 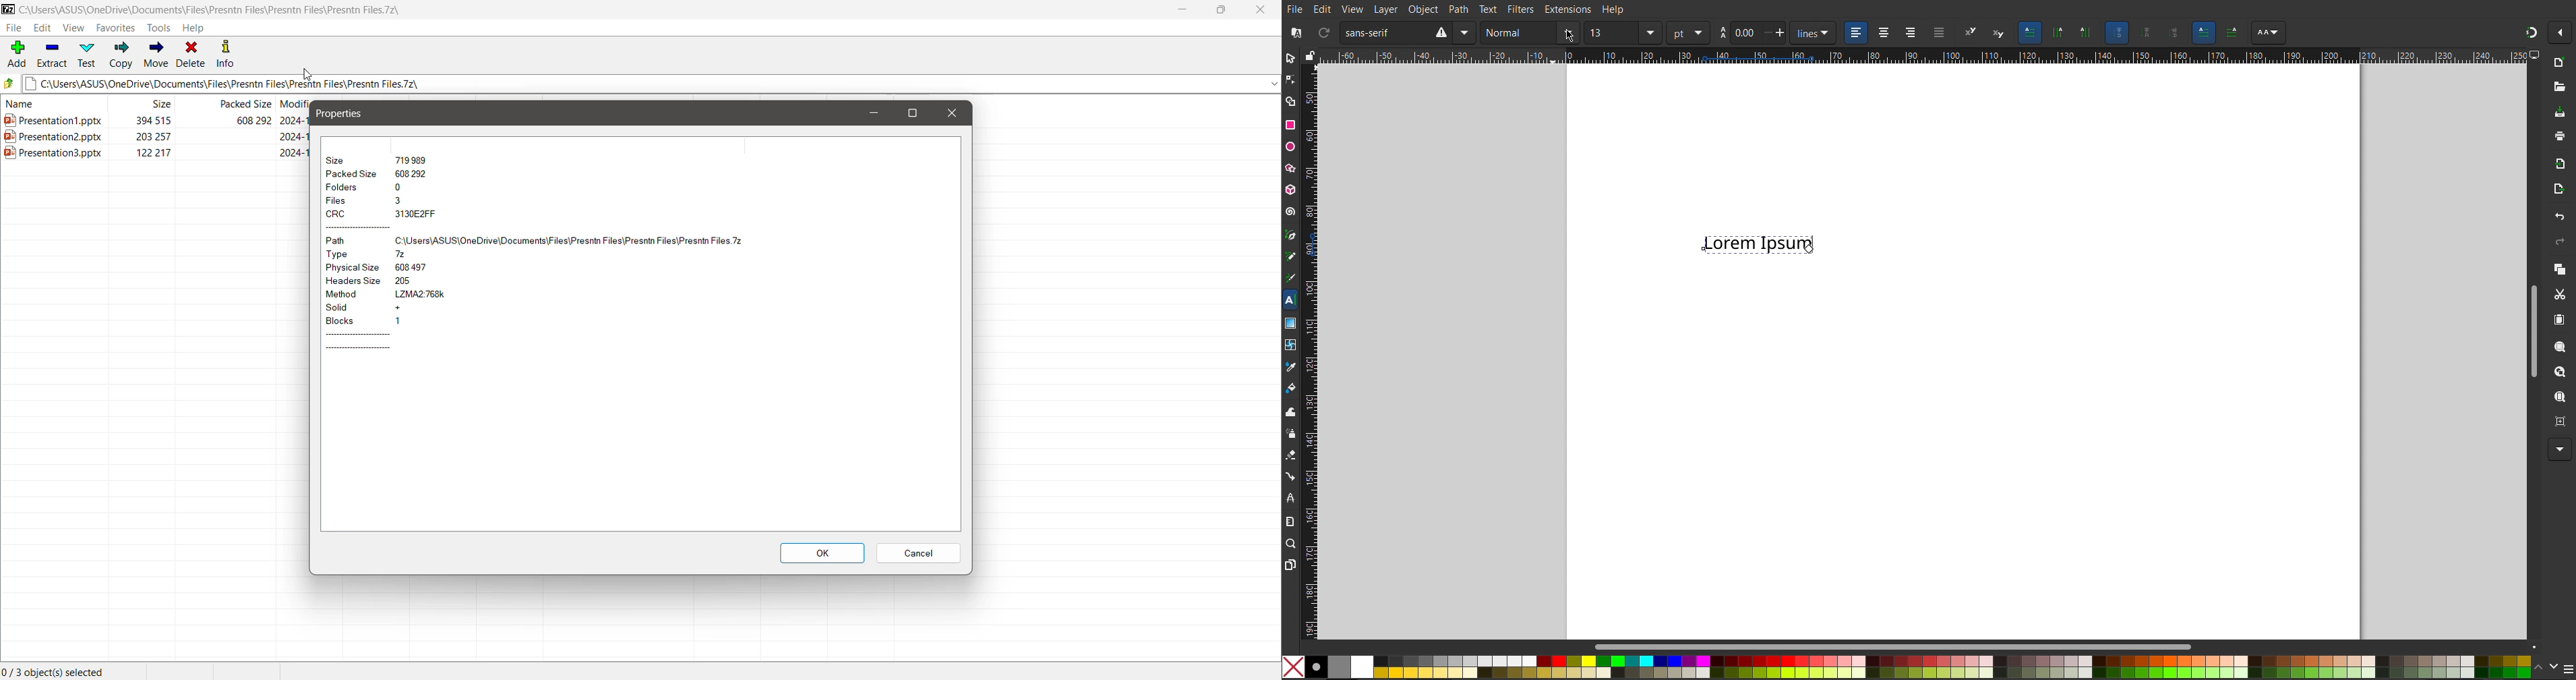 What do you see at coordinates (403, 186) in the screenshot?
I see `0` at bounding box center [403, 186].